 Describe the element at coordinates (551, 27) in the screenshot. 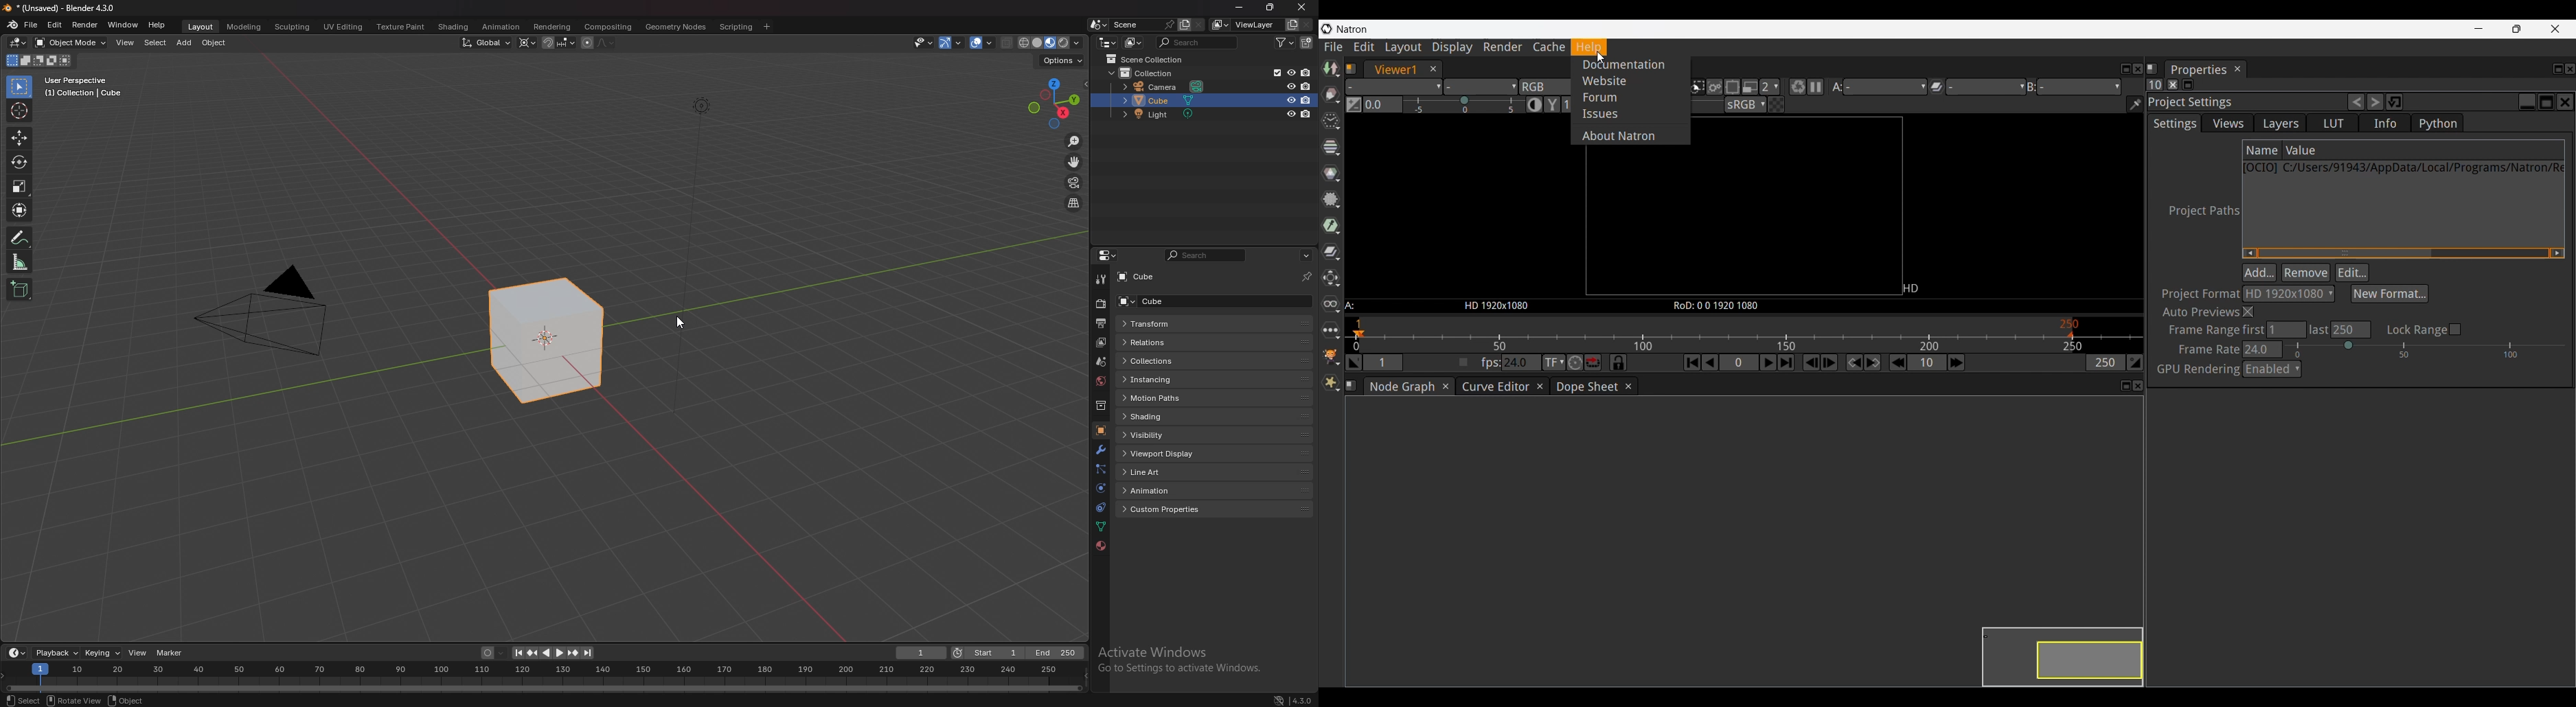

I see `rendering` at that location.